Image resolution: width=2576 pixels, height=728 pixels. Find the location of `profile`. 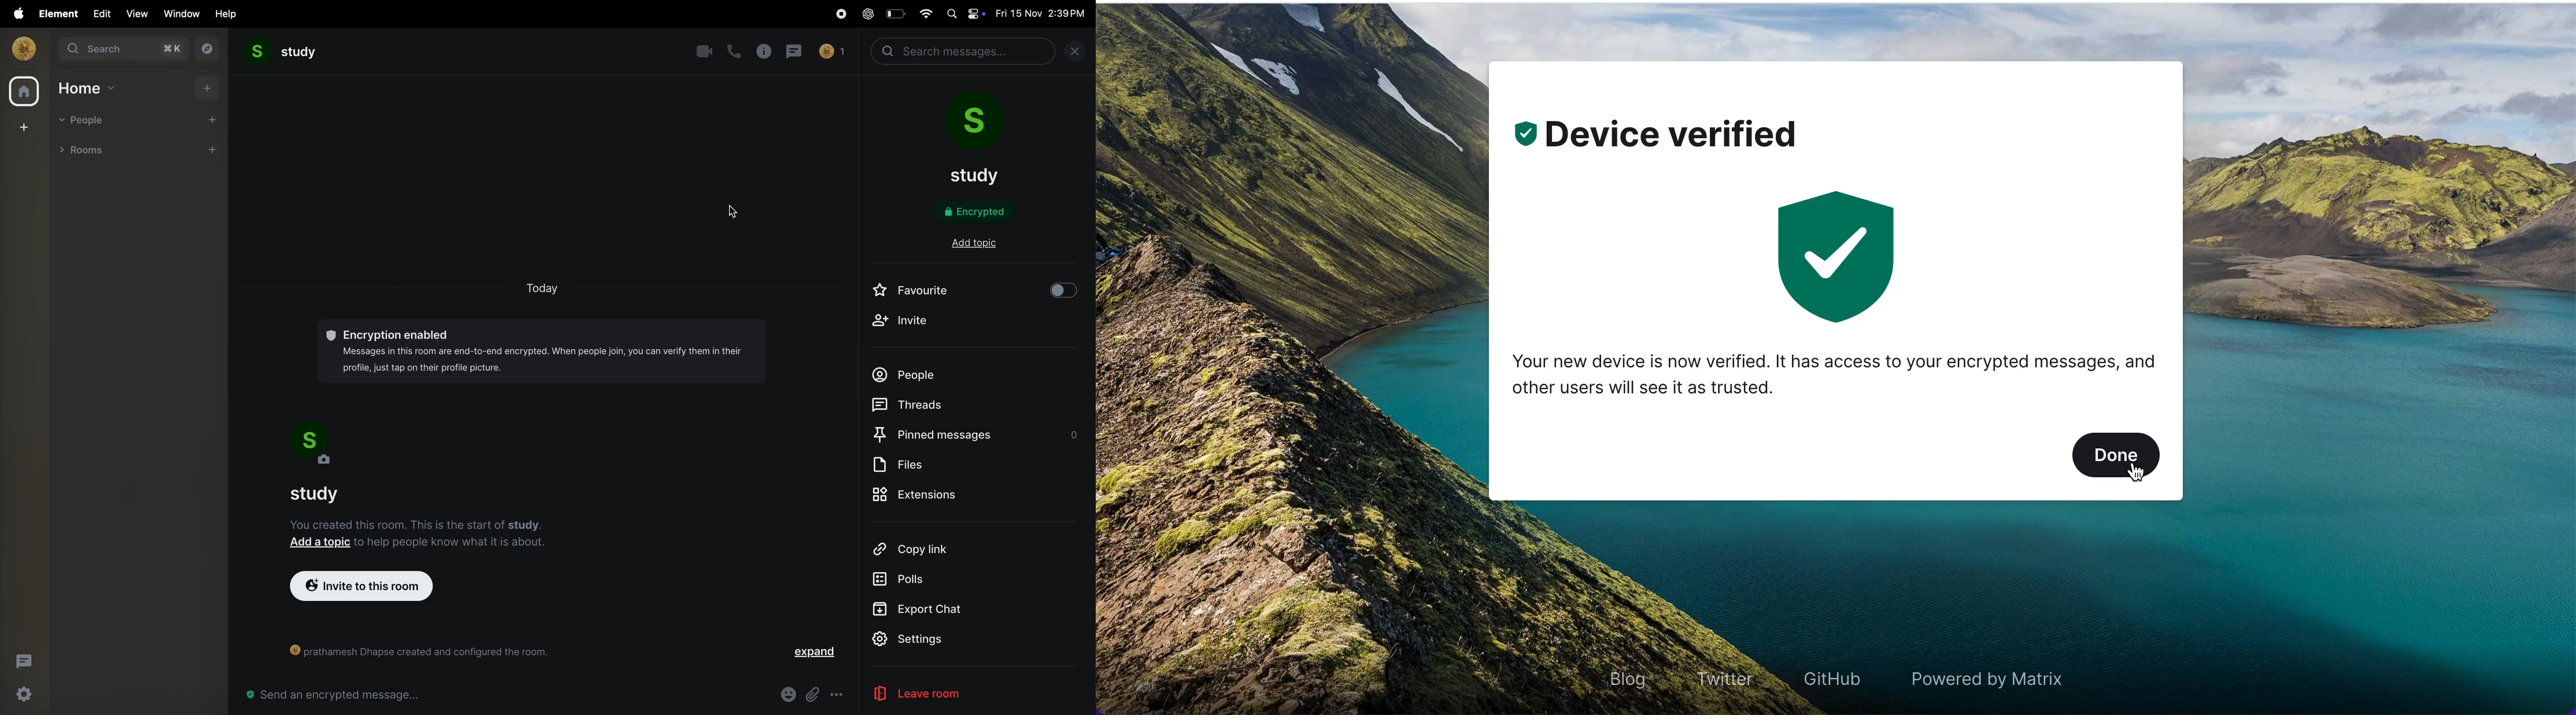

profile is located at coordinates (21, 48).